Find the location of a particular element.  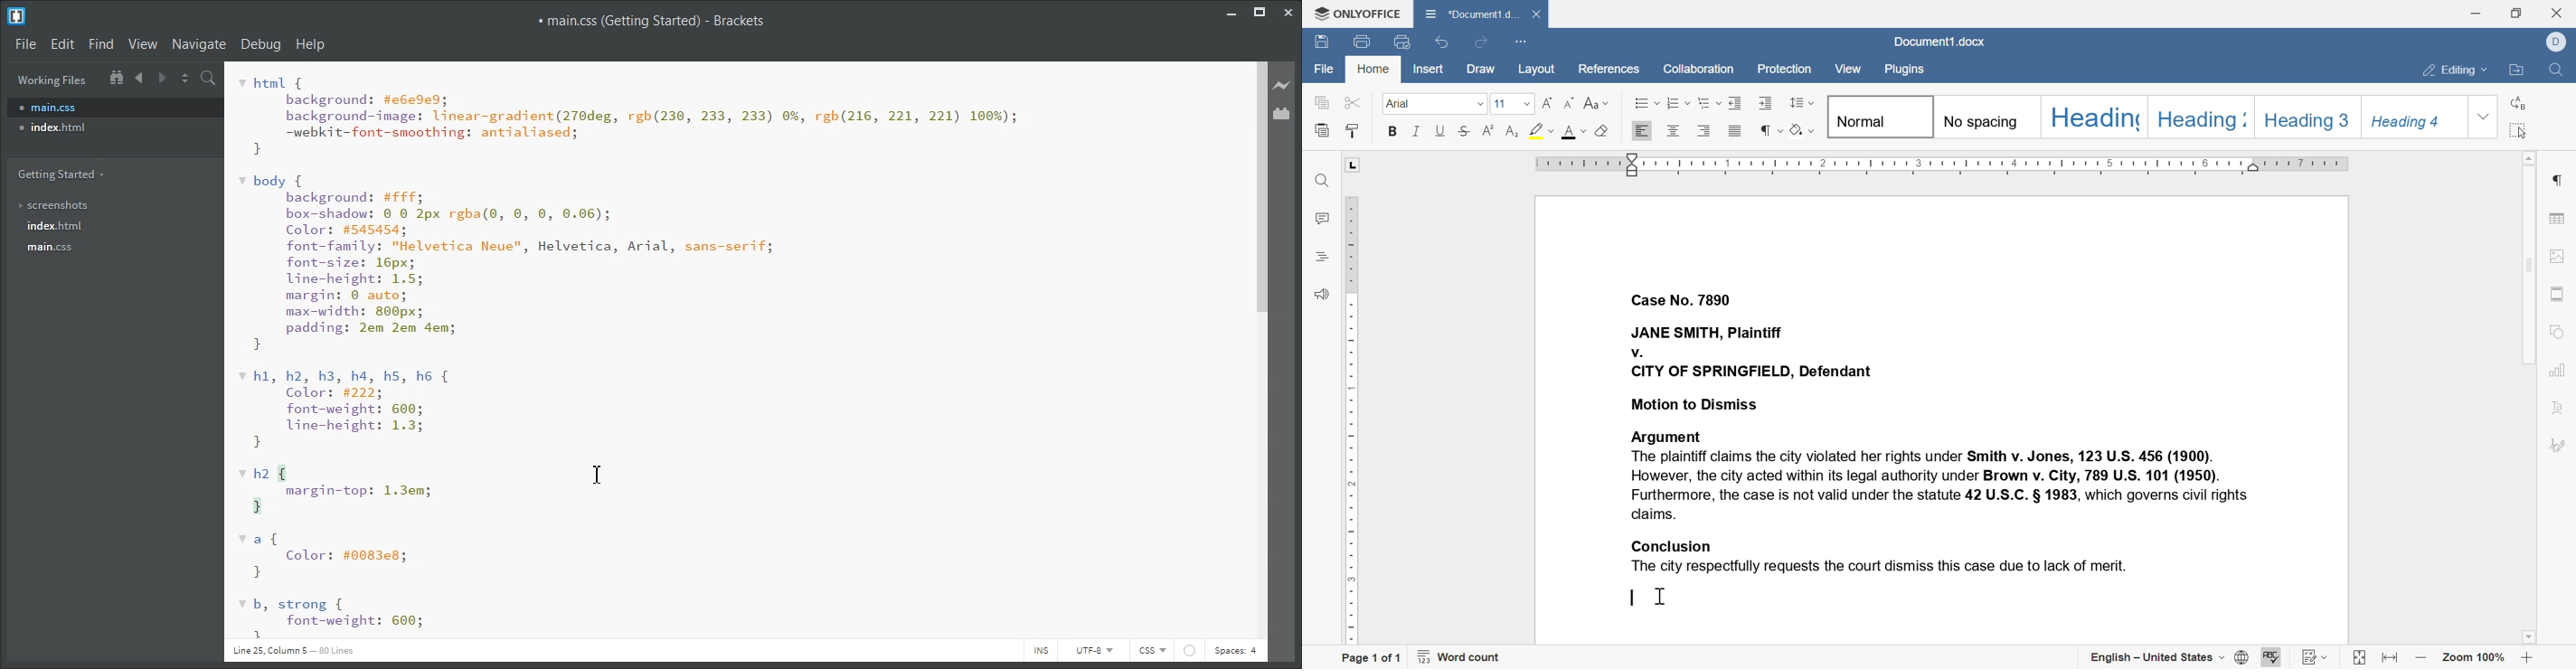

Document1.d is located at coordinates (1470, 12).